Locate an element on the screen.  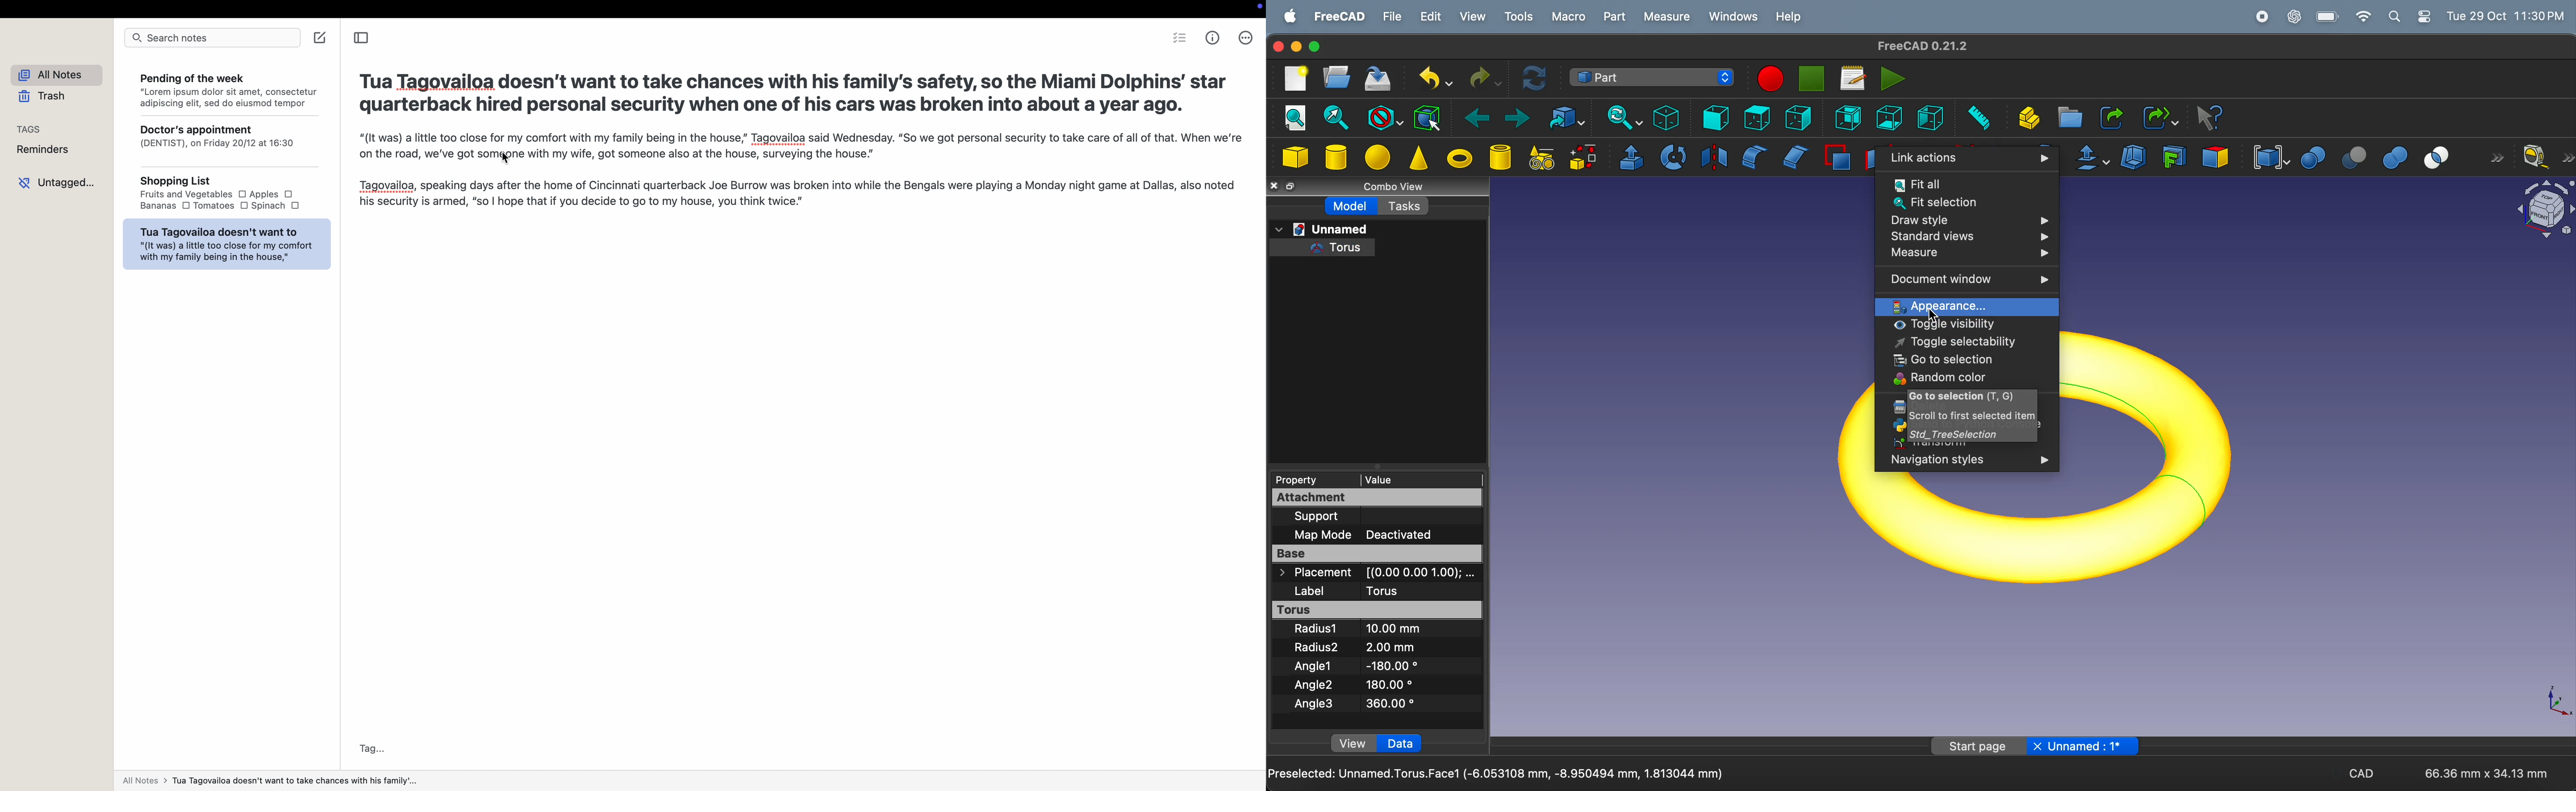
Angle 1 is located at coordinates (1315, 666).